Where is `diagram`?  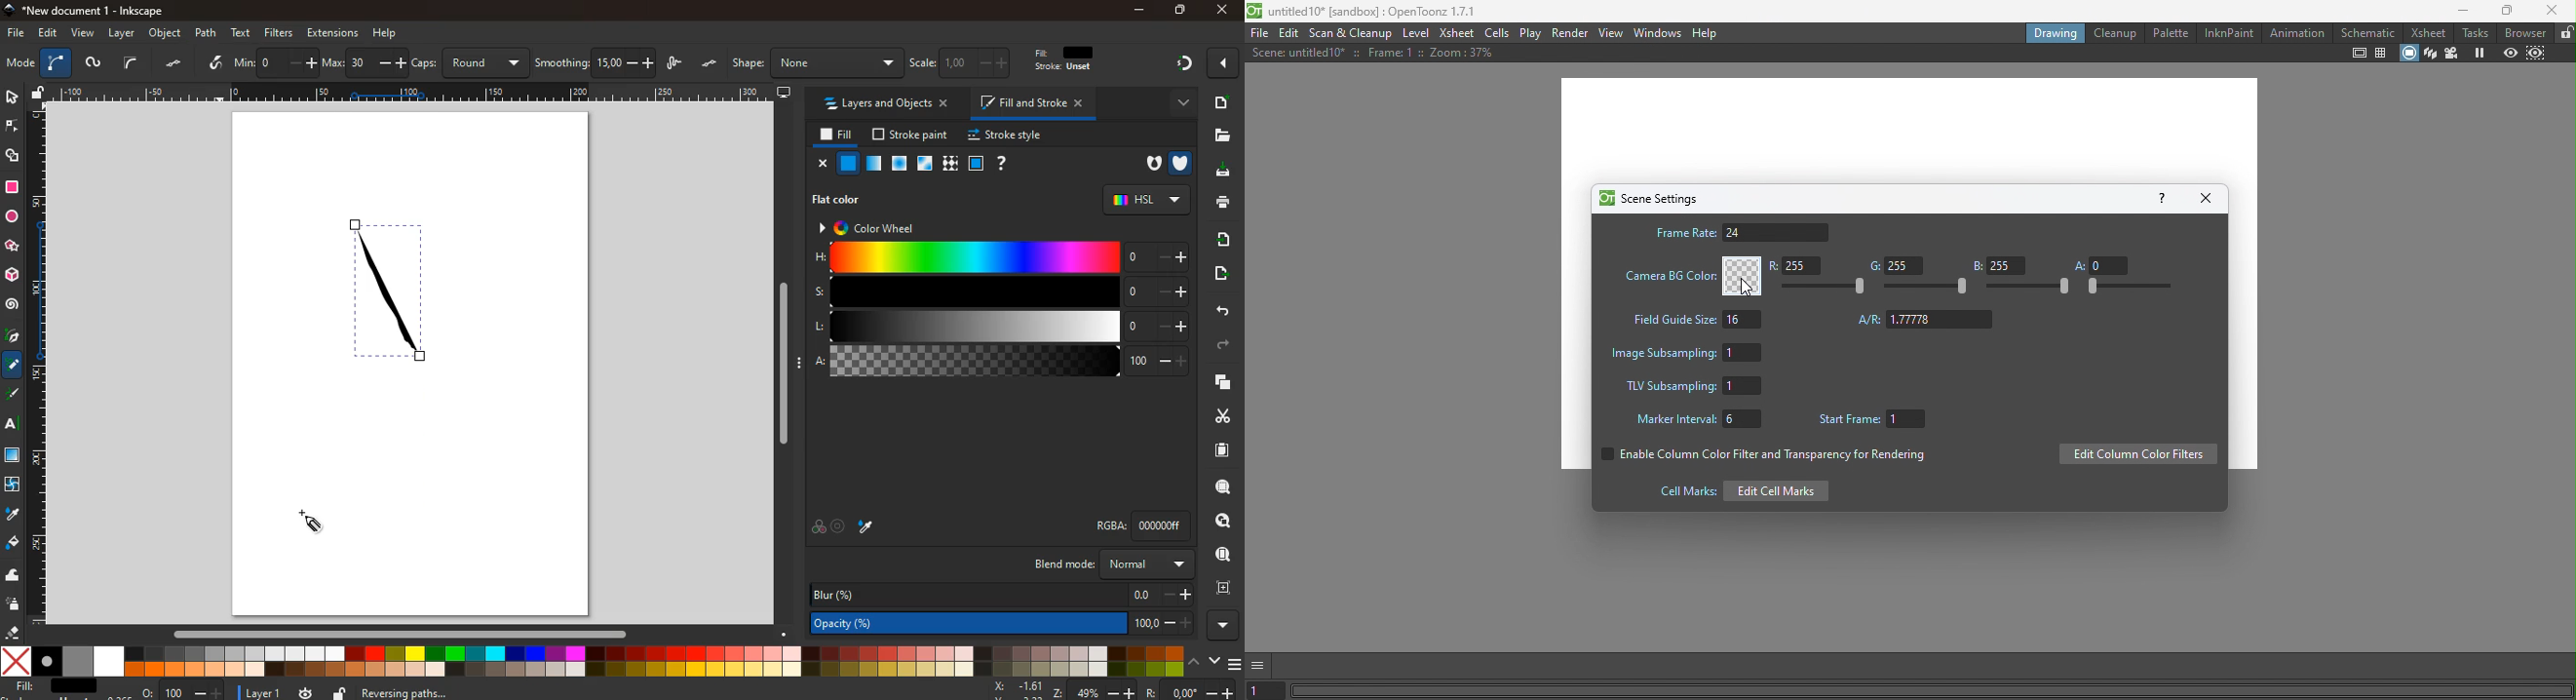 diagram is located at coordinates (1184, 66).